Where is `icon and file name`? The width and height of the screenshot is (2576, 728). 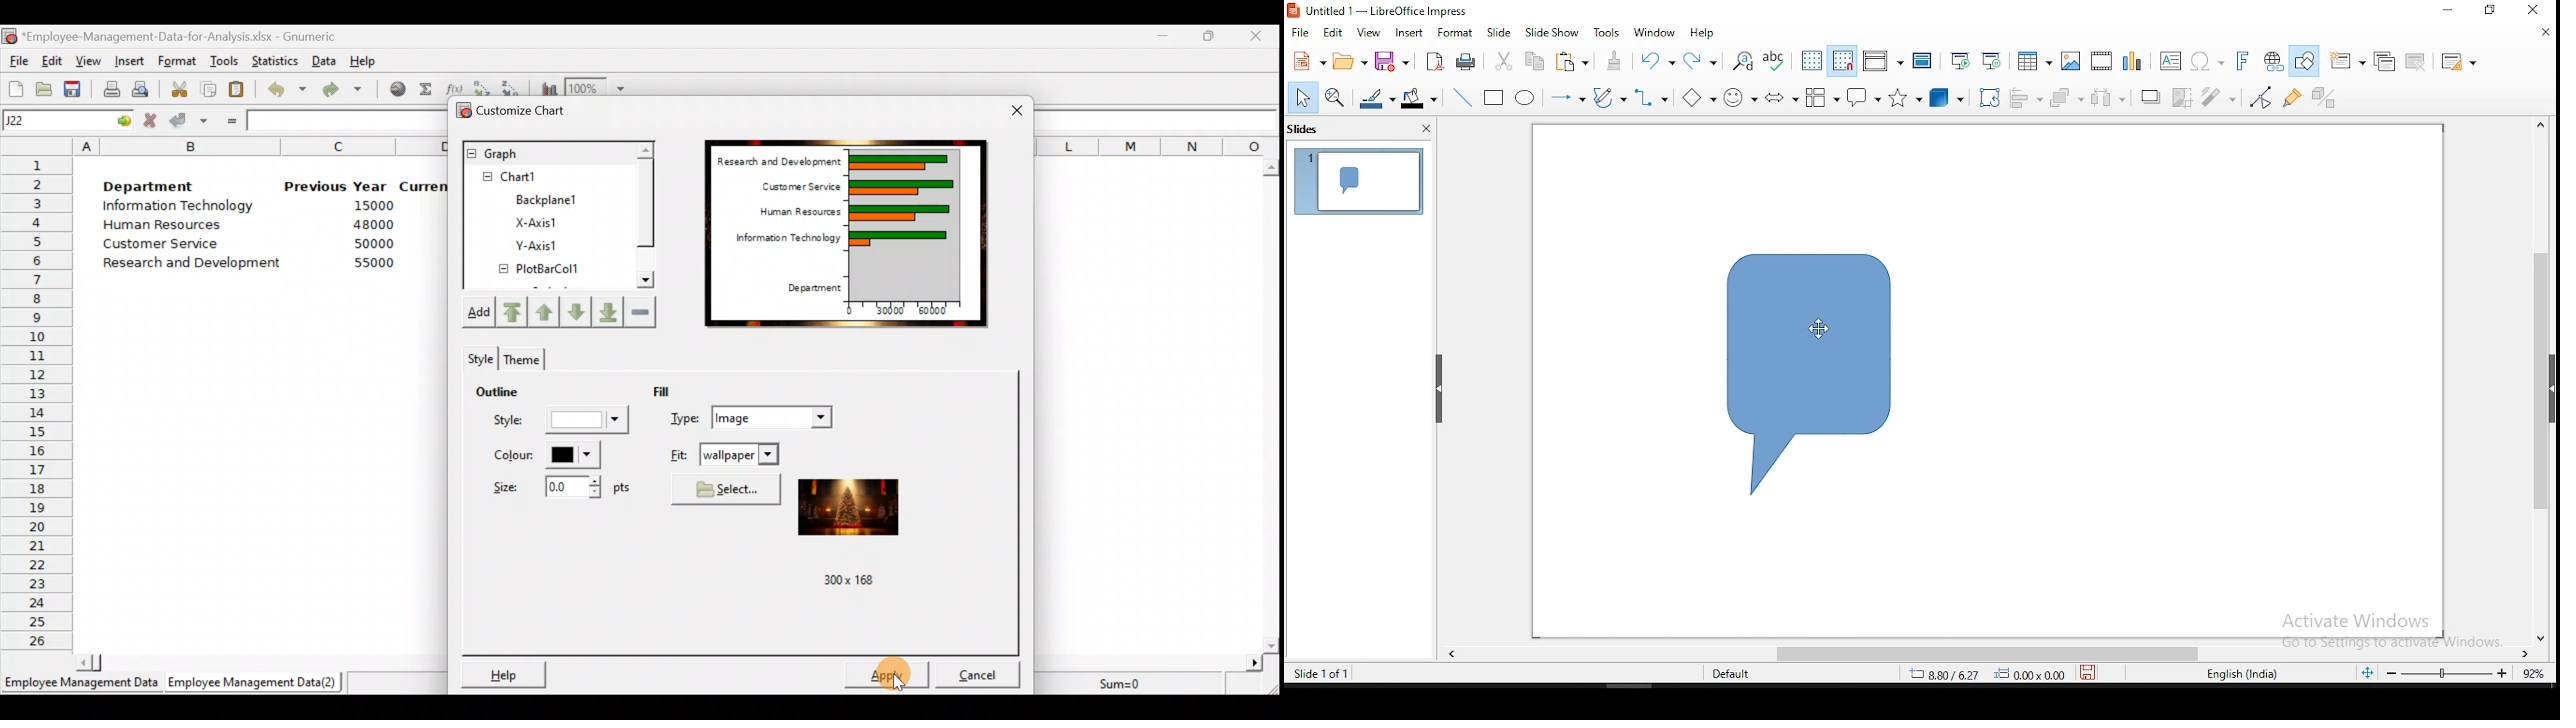
icon and file name is located at coordinates (1382, 10).